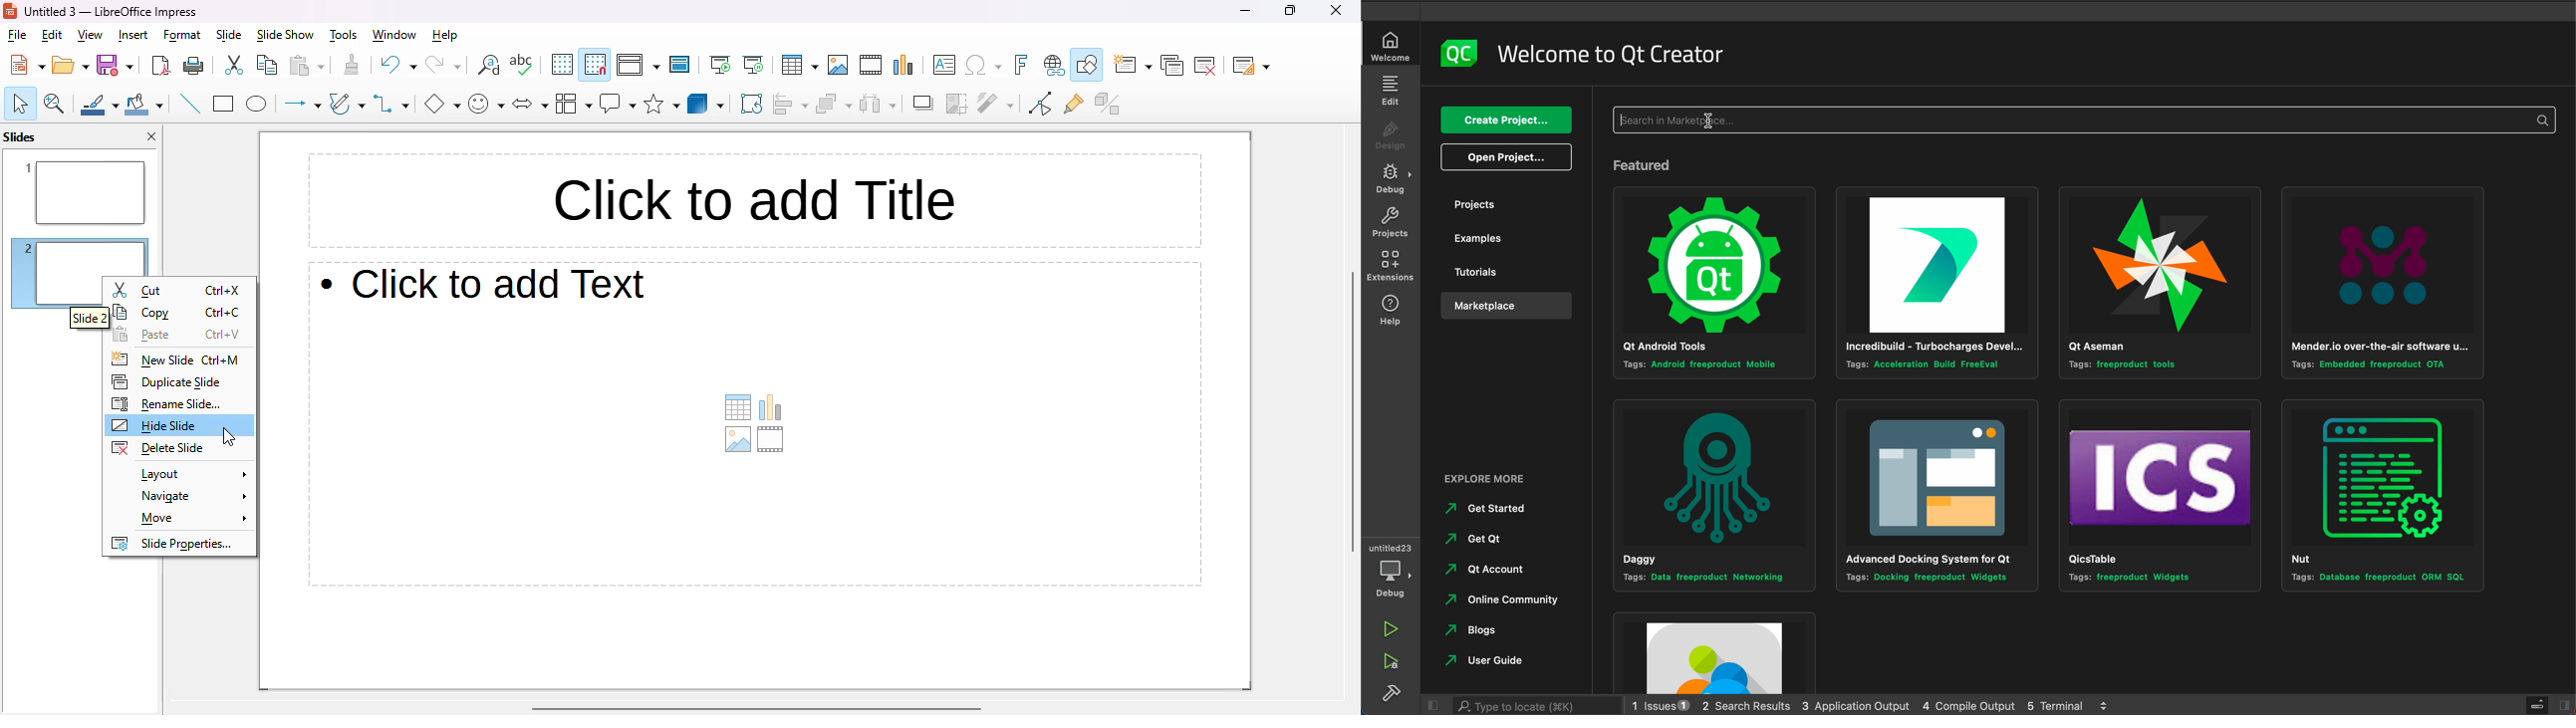  Describe the element at coordinates (1389, 224) in the screenshot. I see `projects` at that location.